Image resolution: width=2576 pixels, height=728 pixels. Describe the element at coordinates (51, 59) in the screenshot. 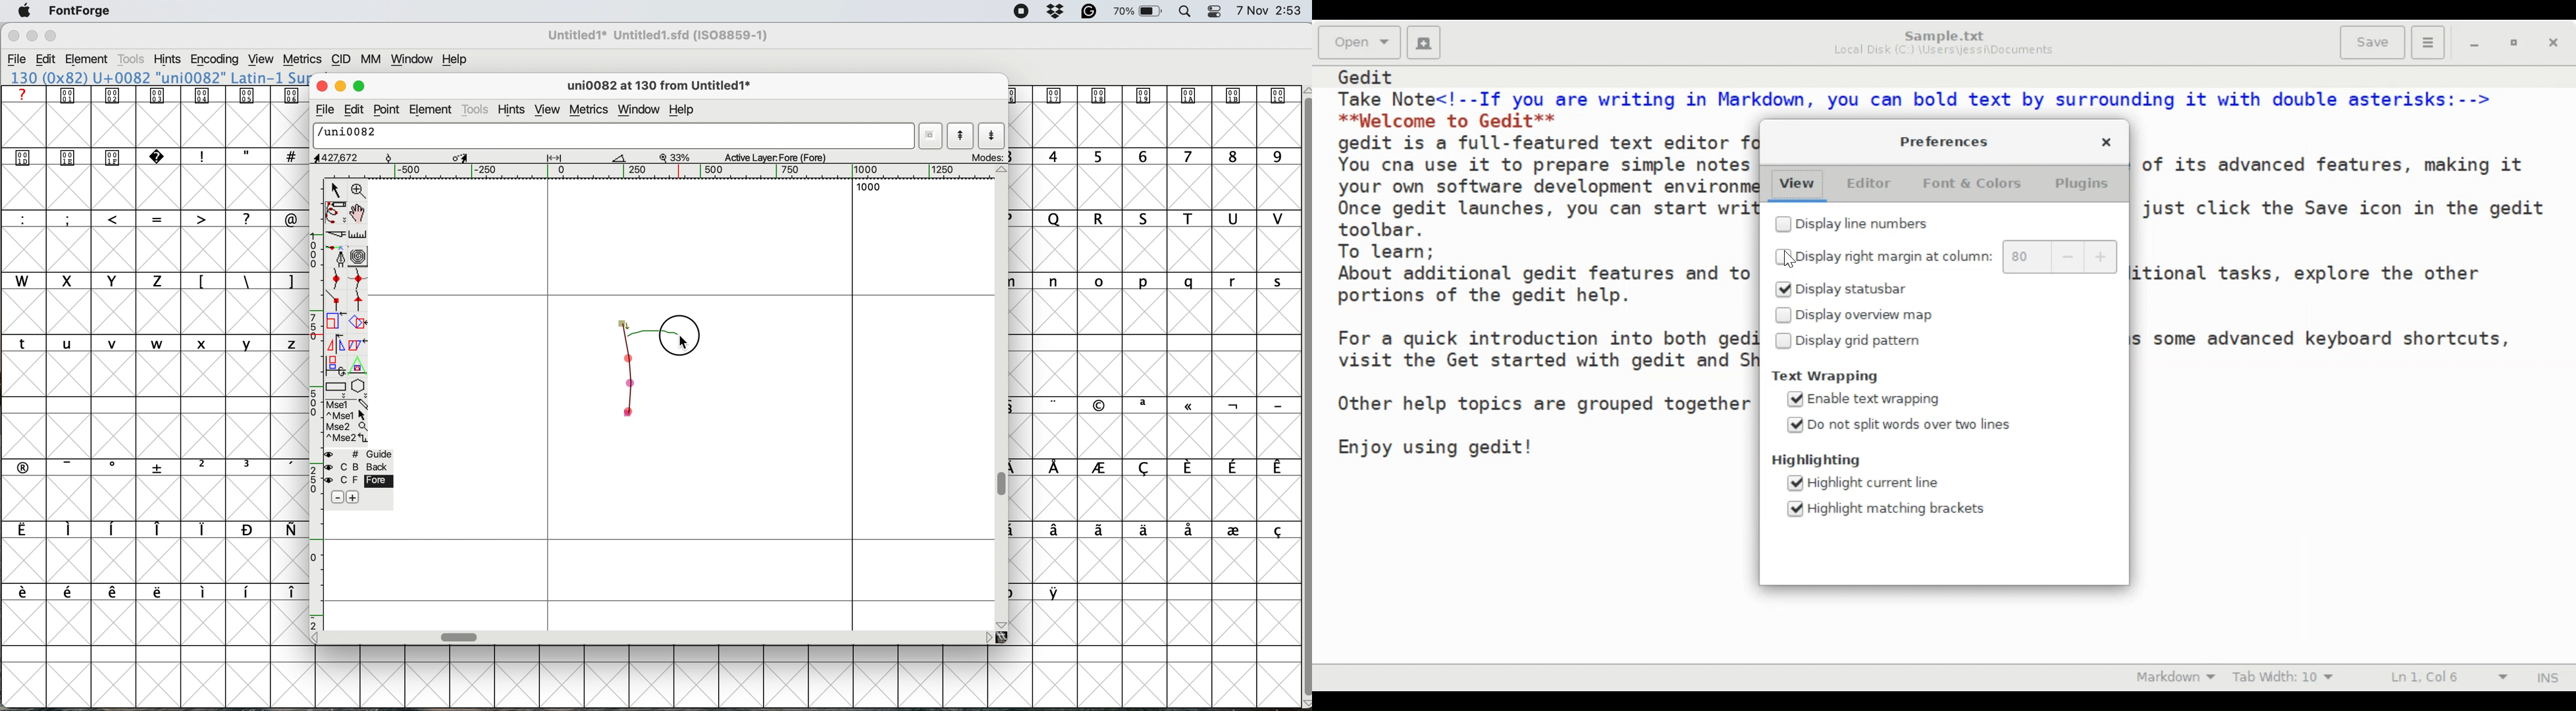

I see `edit` at that location.